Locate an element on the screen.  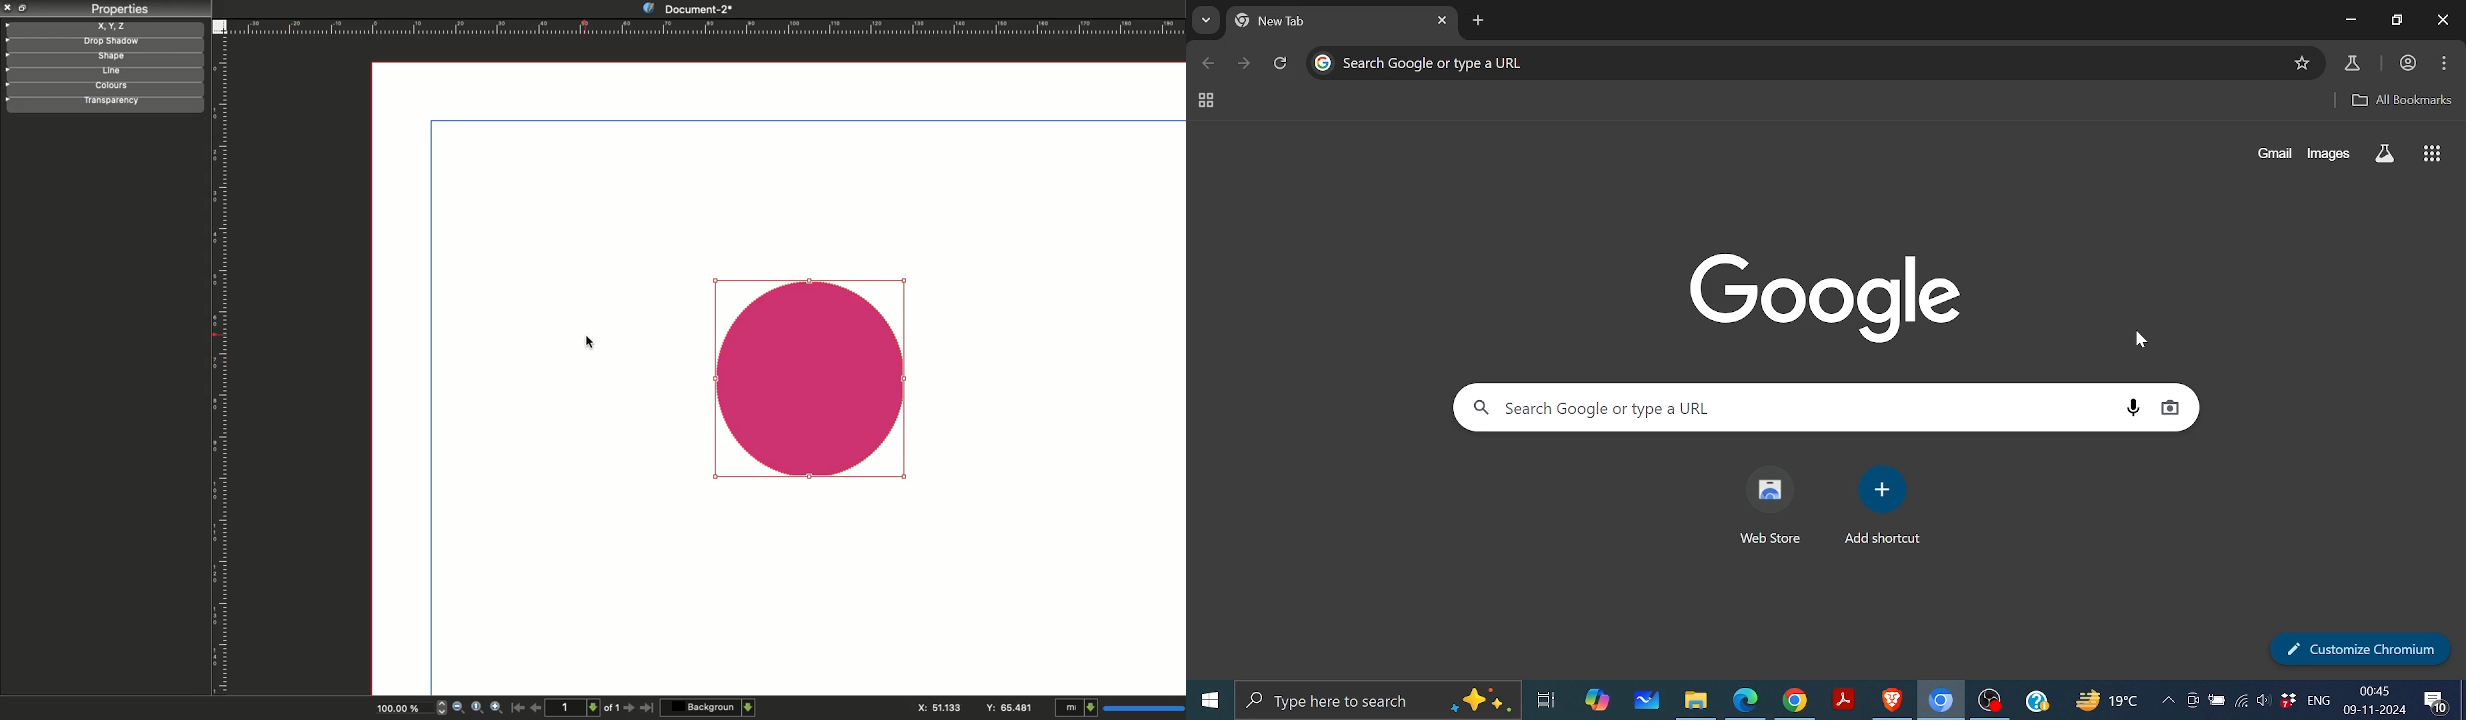
Search labs is located at coordinates (2387, 154).